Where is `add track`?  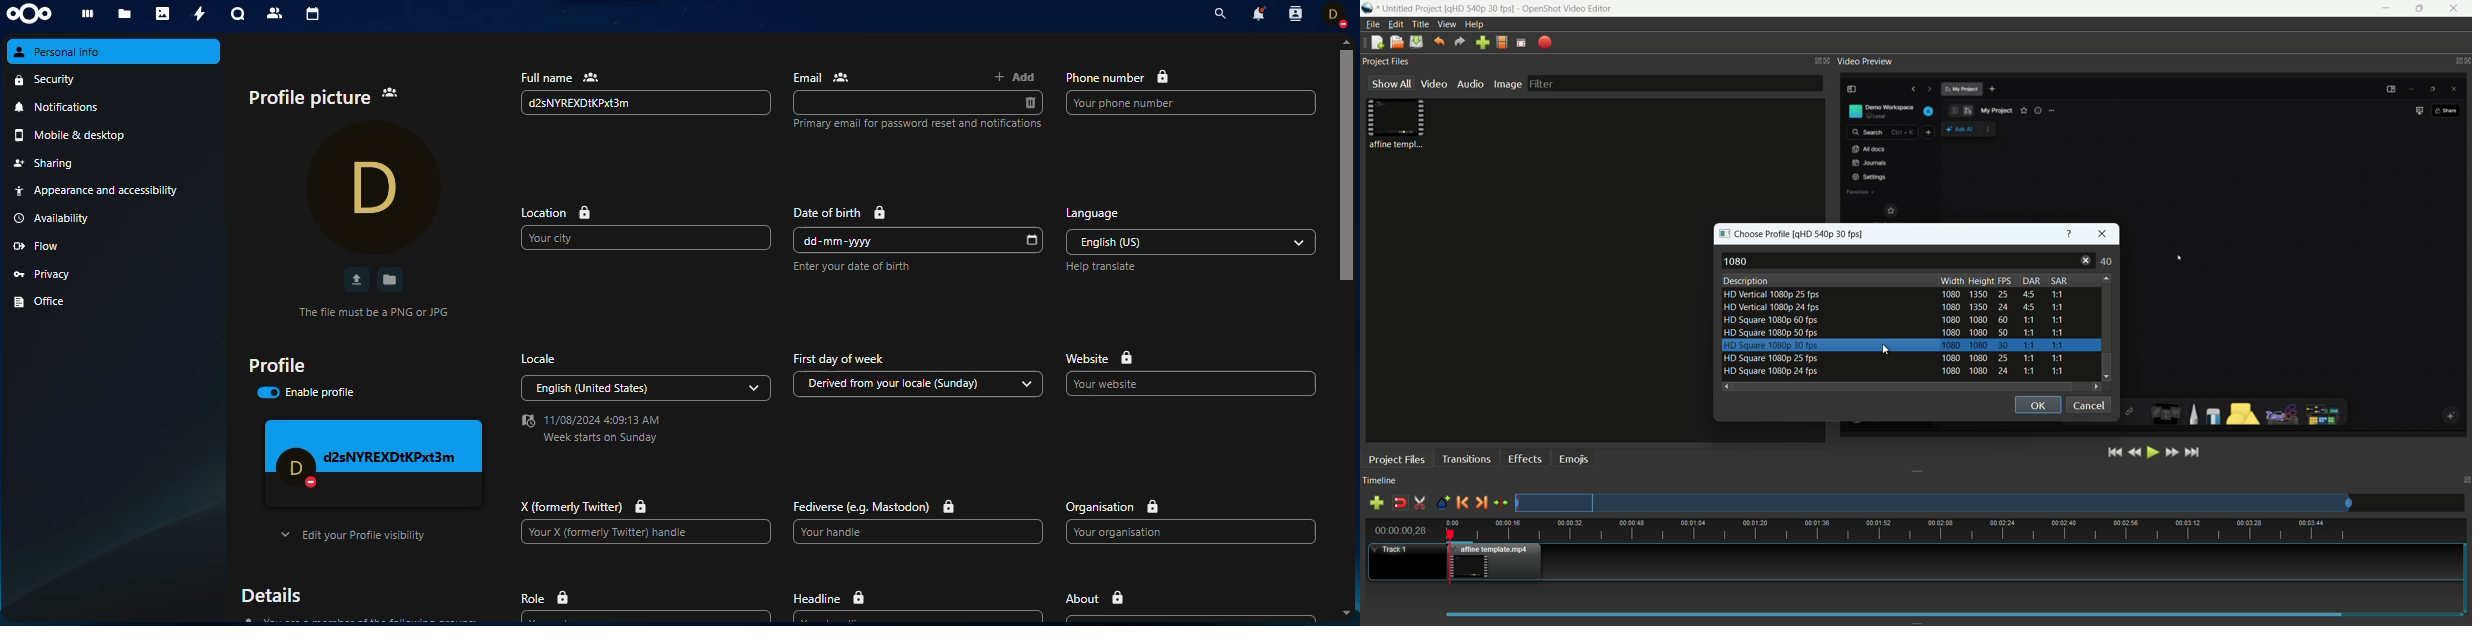 add track is located at coordinates (1379, 503).